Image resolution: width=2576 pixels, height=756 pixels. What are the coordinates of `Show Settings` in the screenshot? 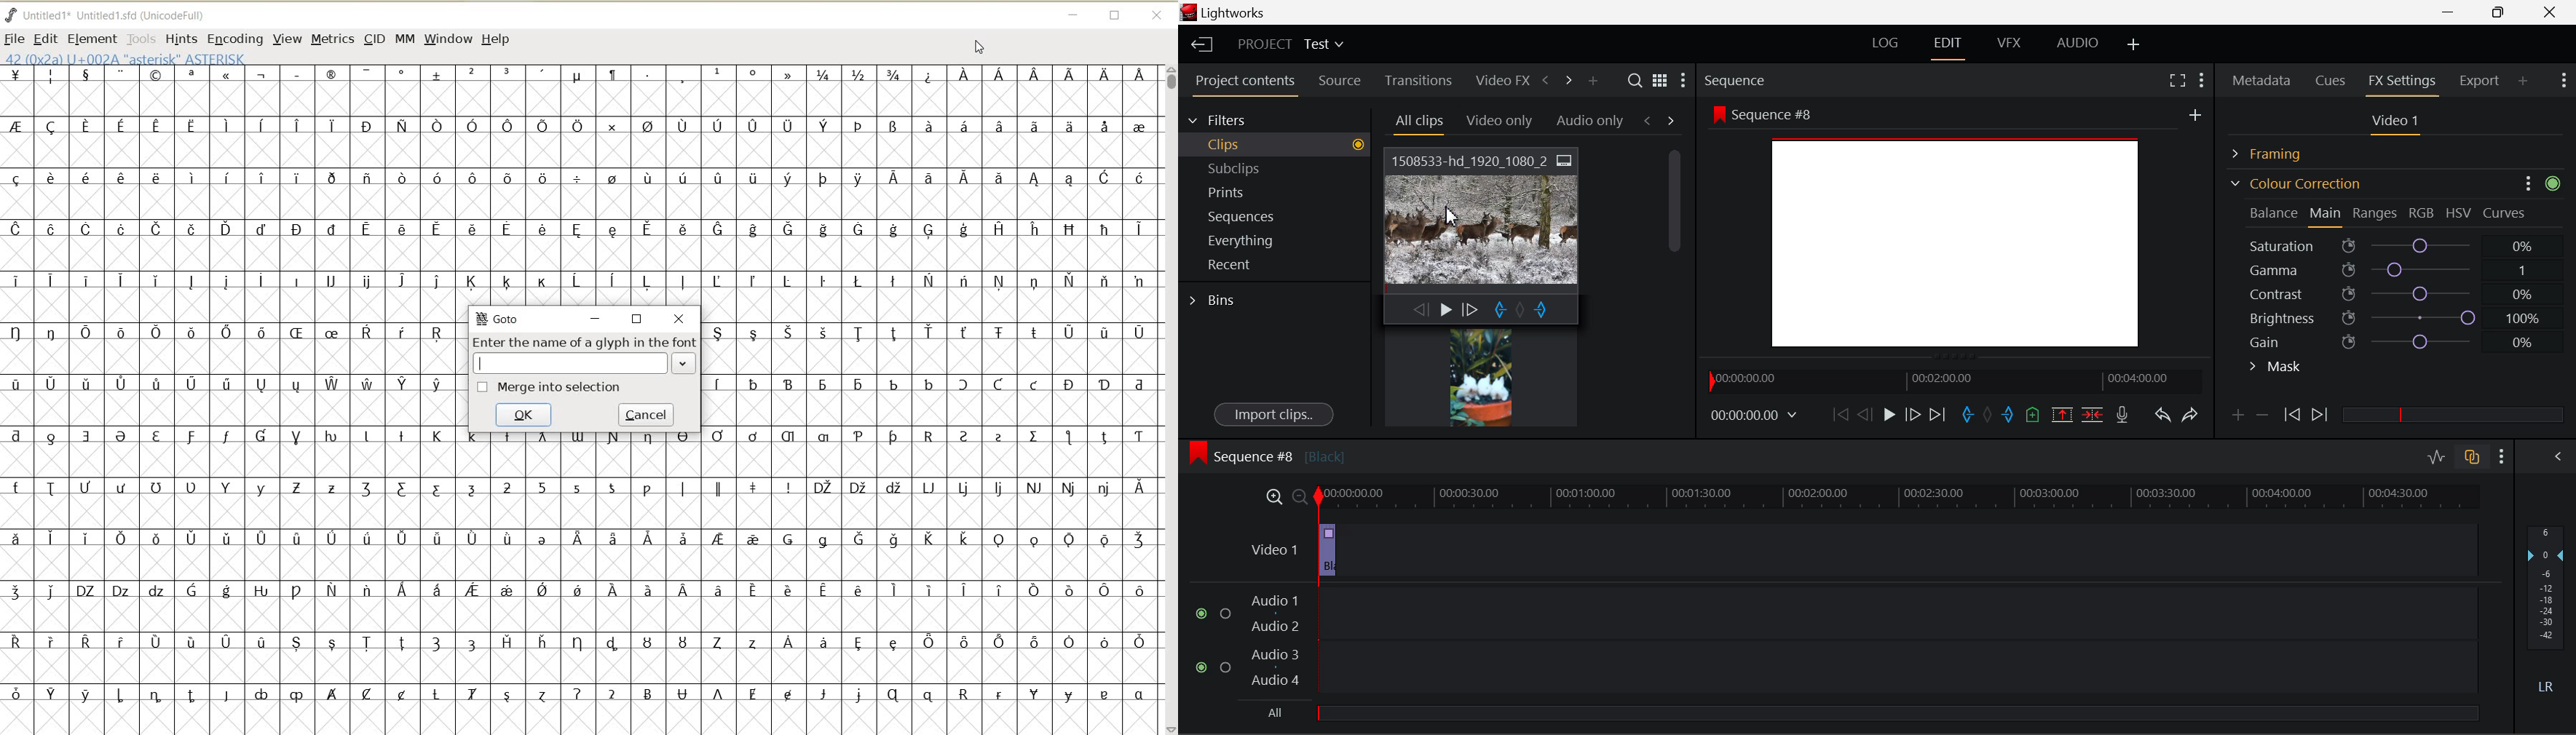 It's located at (2502, 456).